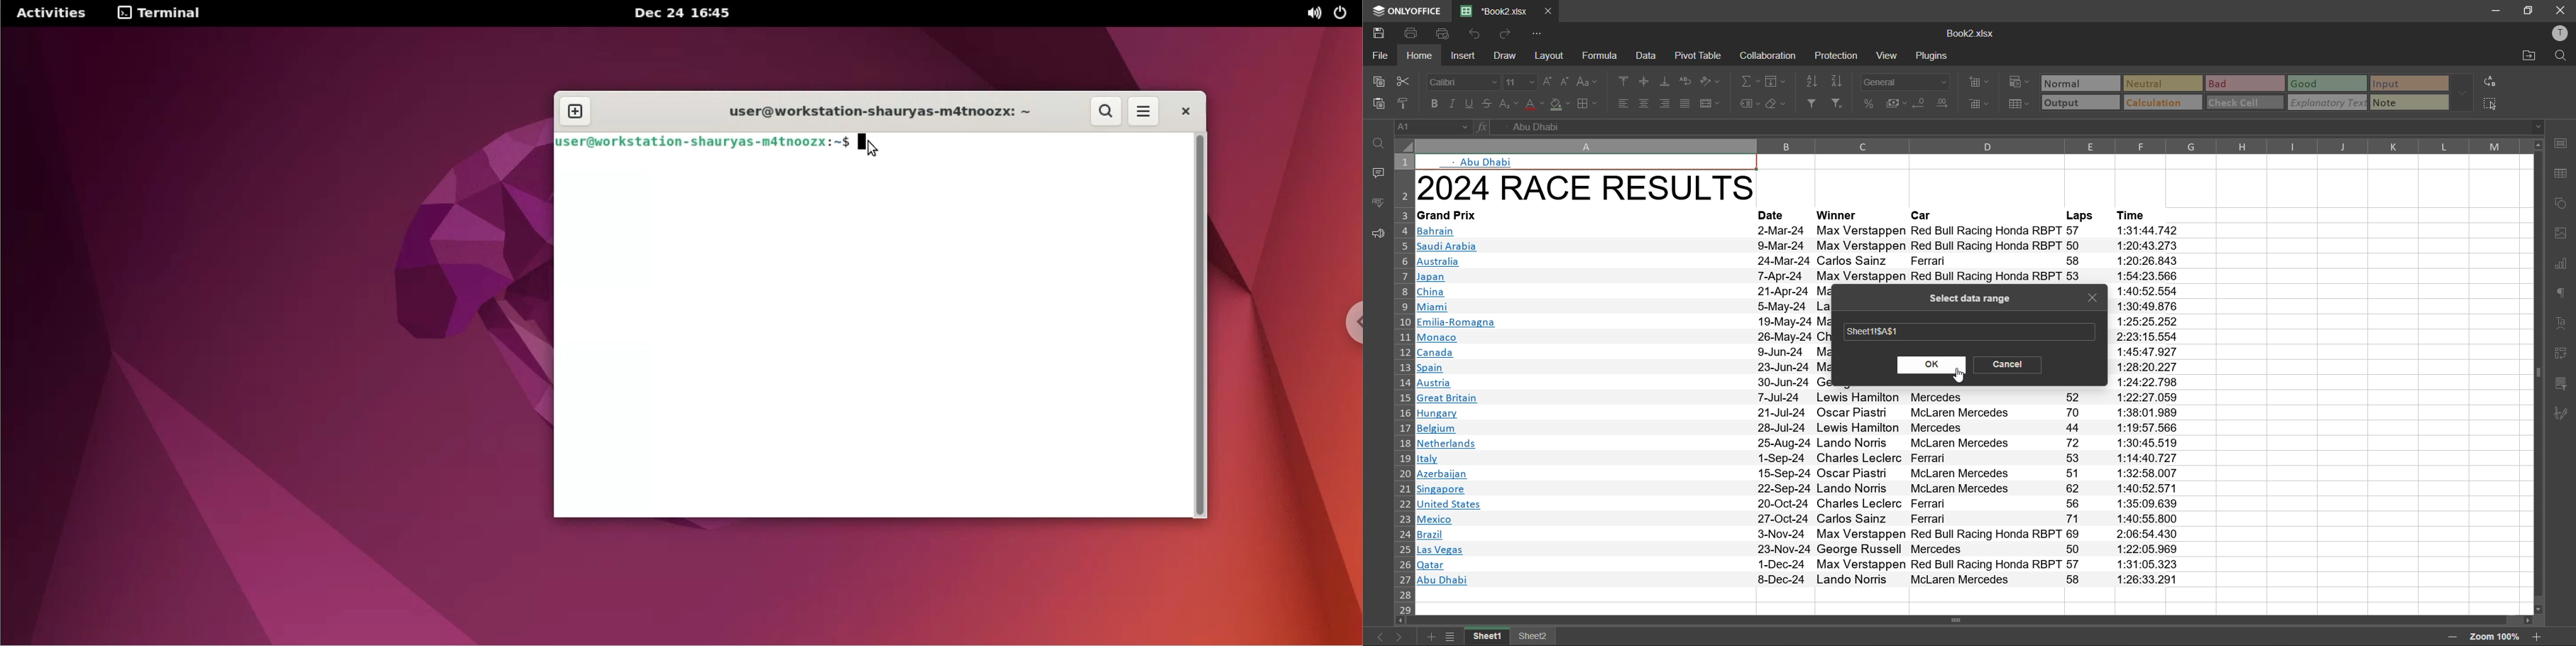  I want to click on sub/superscript, so click(1508, 104).